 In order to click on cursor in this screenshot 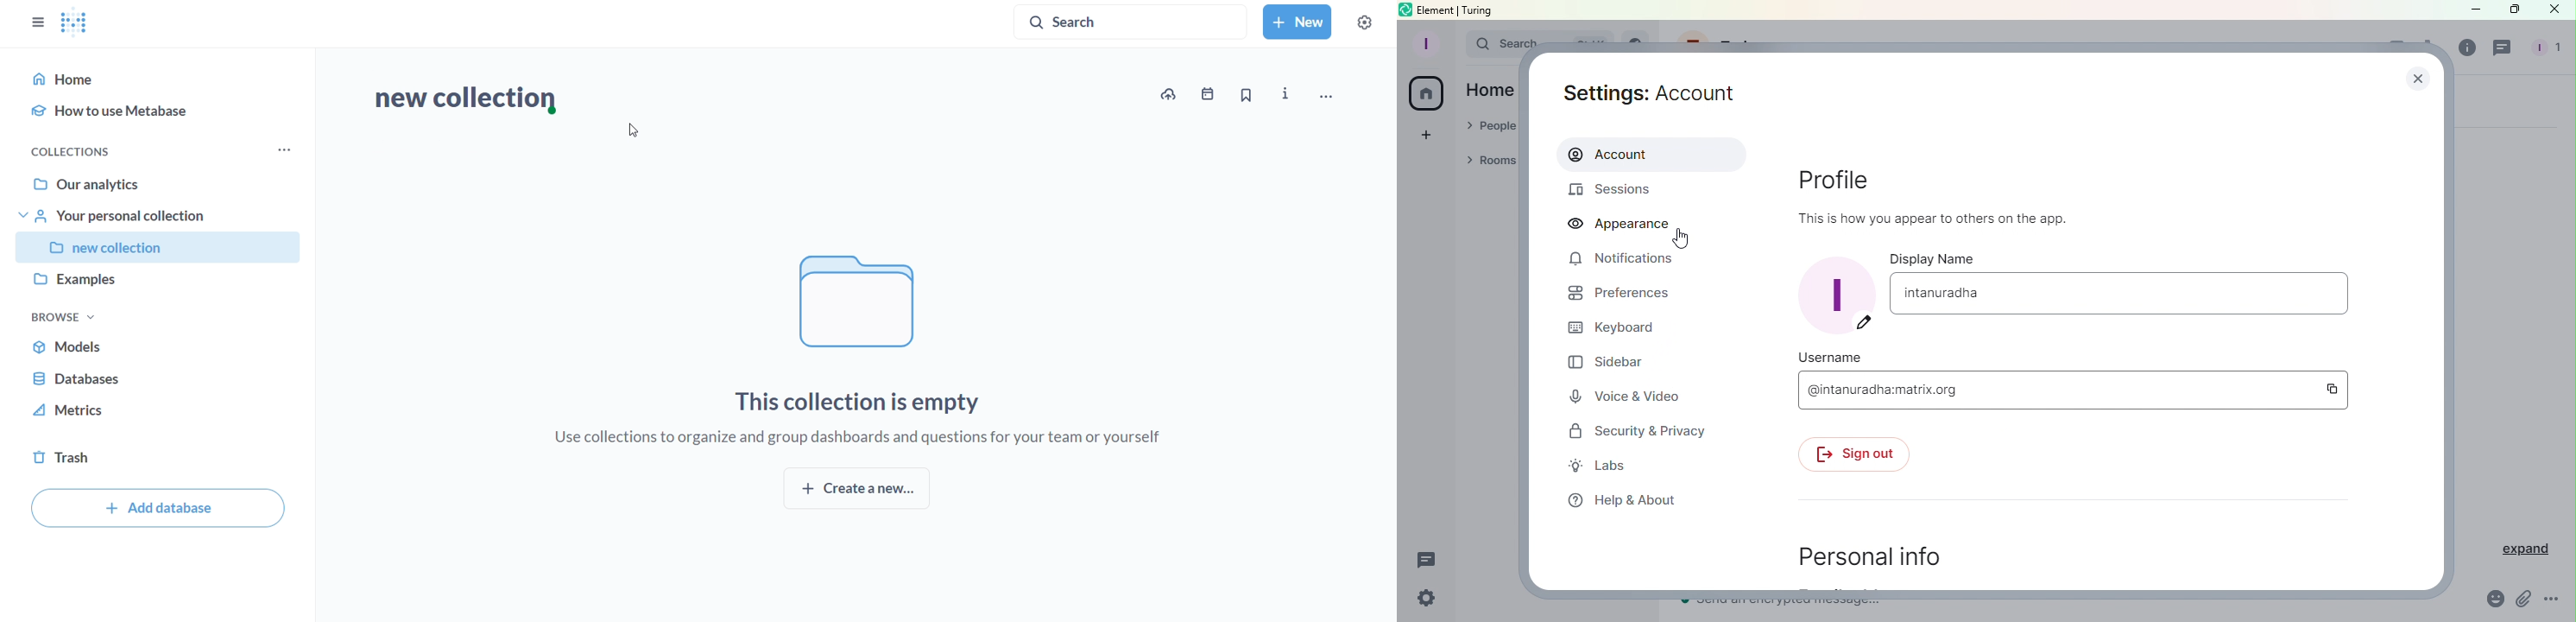, I will do `click(636, 130)`.